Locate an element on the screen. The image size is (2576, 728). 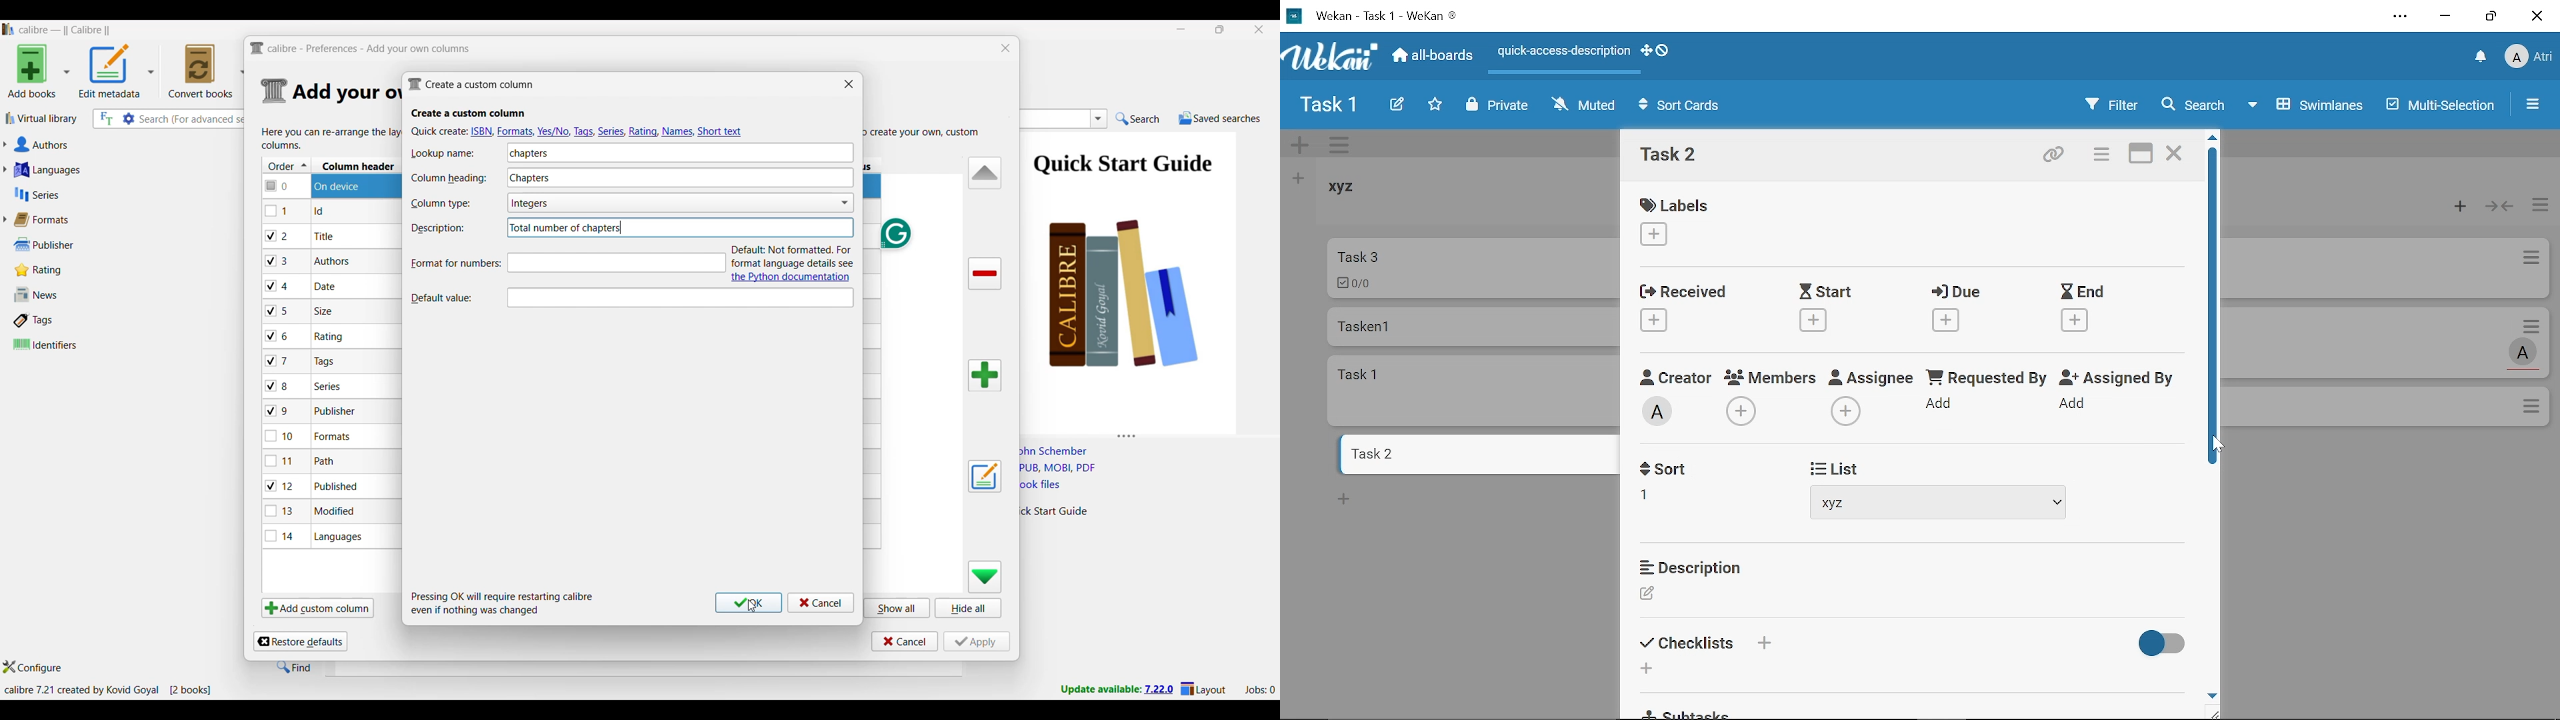
Click here to star this board is located at coordinates (1435, 106).